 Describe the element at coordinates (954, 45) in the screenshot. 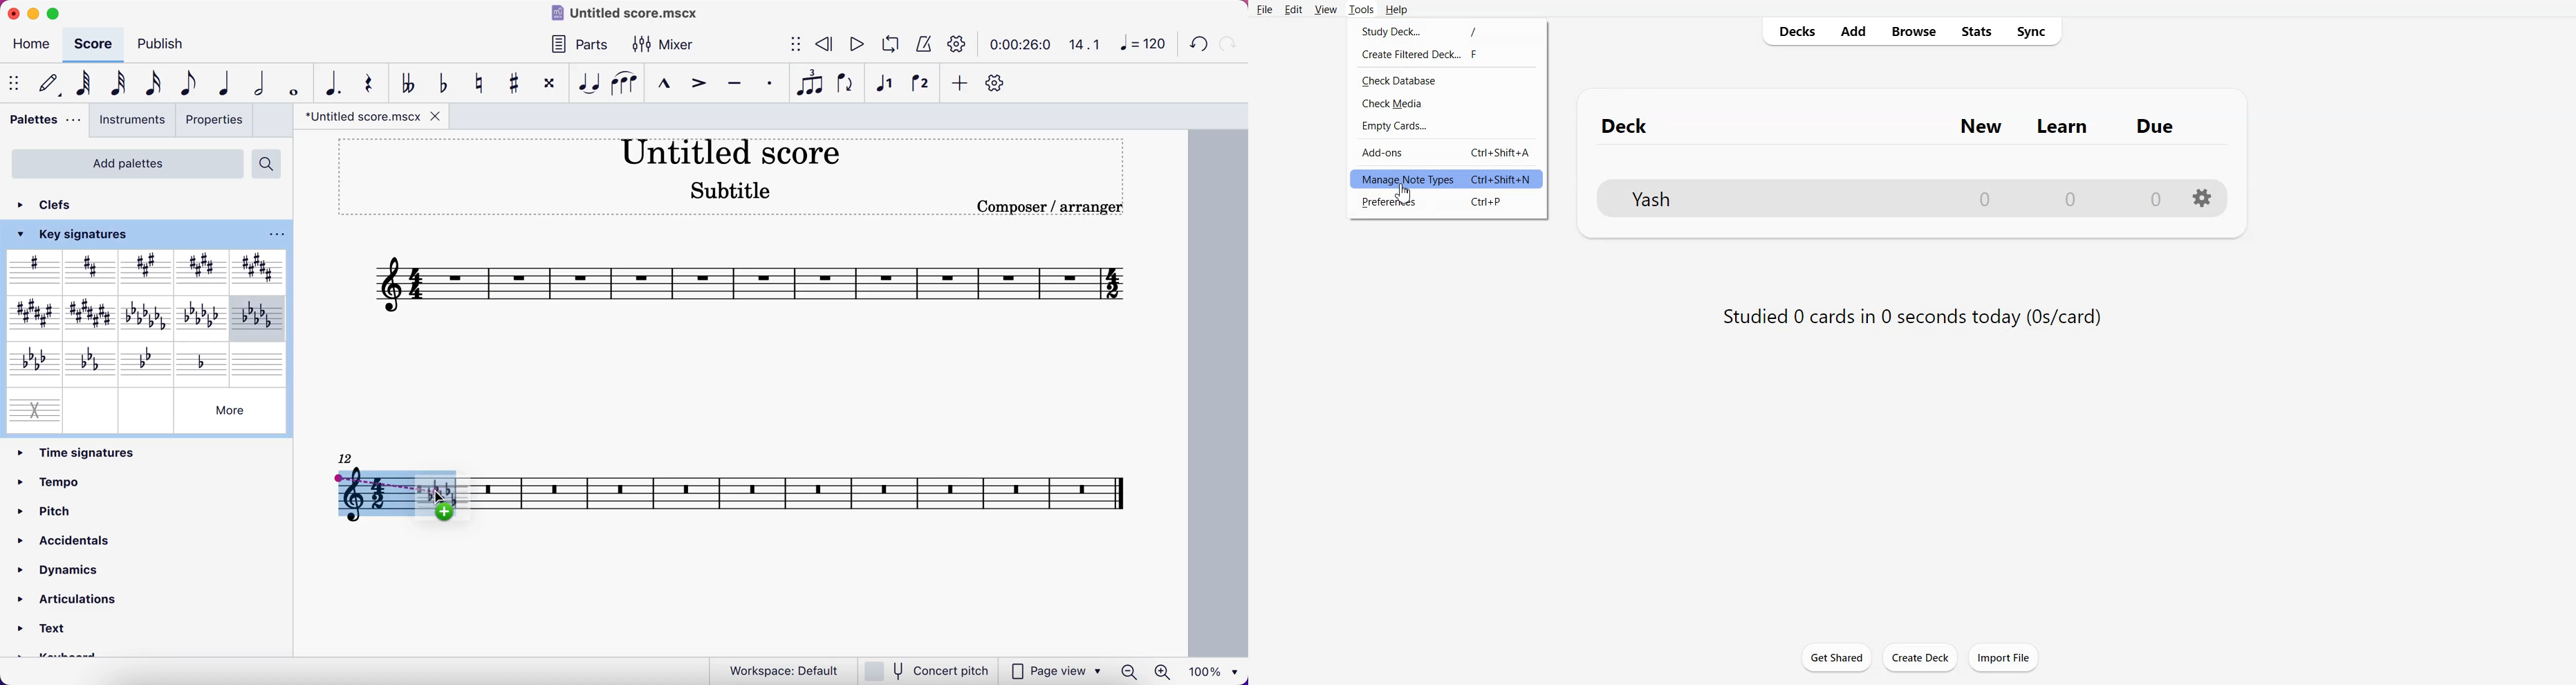

I see `playback settings` at that location.